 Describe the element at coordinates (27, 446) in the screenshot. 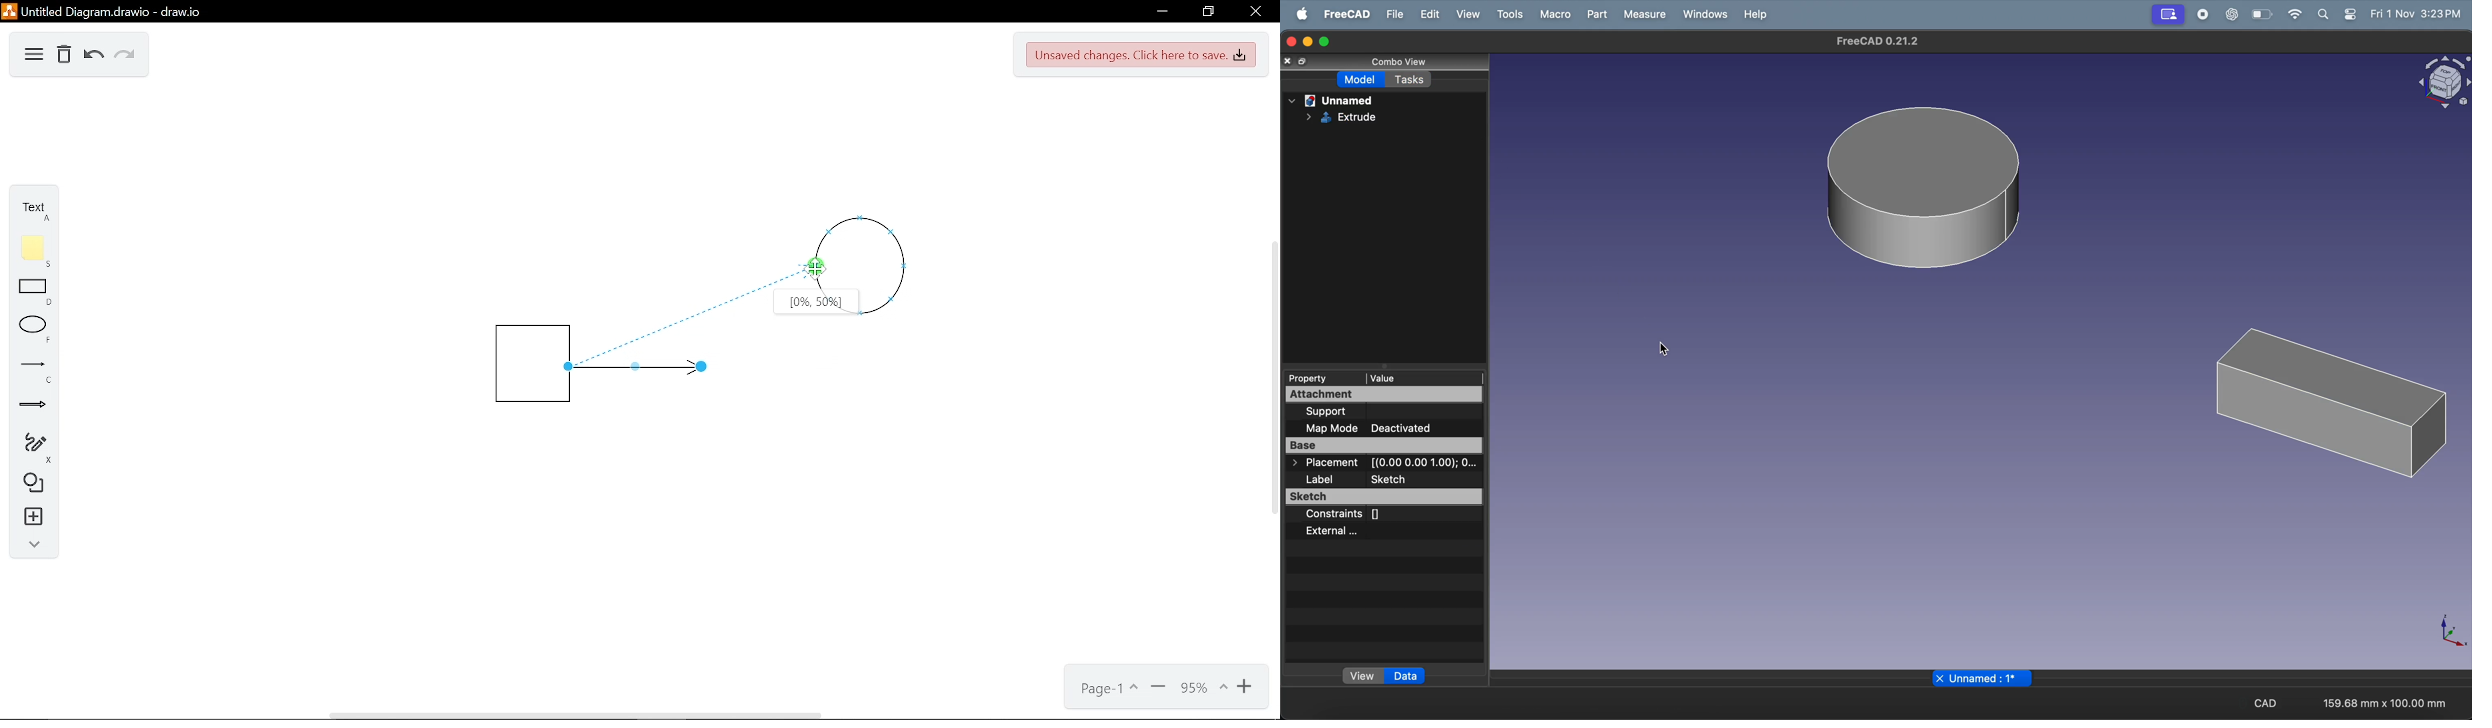

I see `Free hand` at that location.